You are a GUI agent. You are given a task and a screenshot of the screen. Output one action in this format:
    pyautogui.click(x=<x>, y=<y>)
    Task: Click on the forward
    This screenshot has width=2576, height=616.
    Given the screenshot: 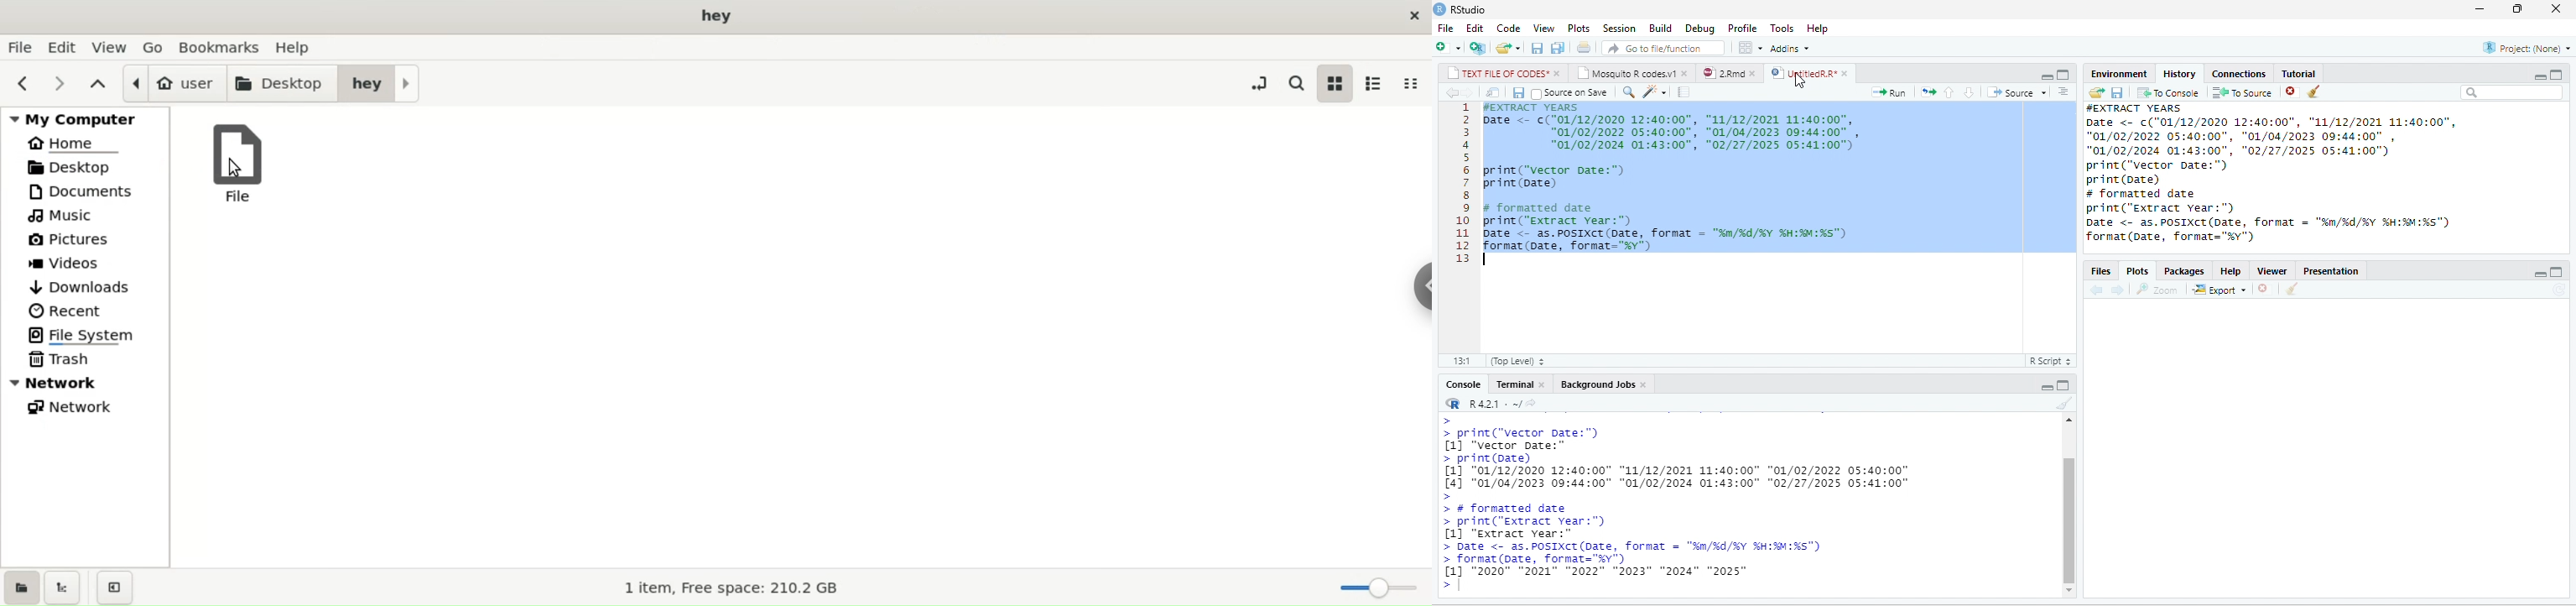 What is the action you would take?
    pyautogui.click(x=1468, y=92)
    